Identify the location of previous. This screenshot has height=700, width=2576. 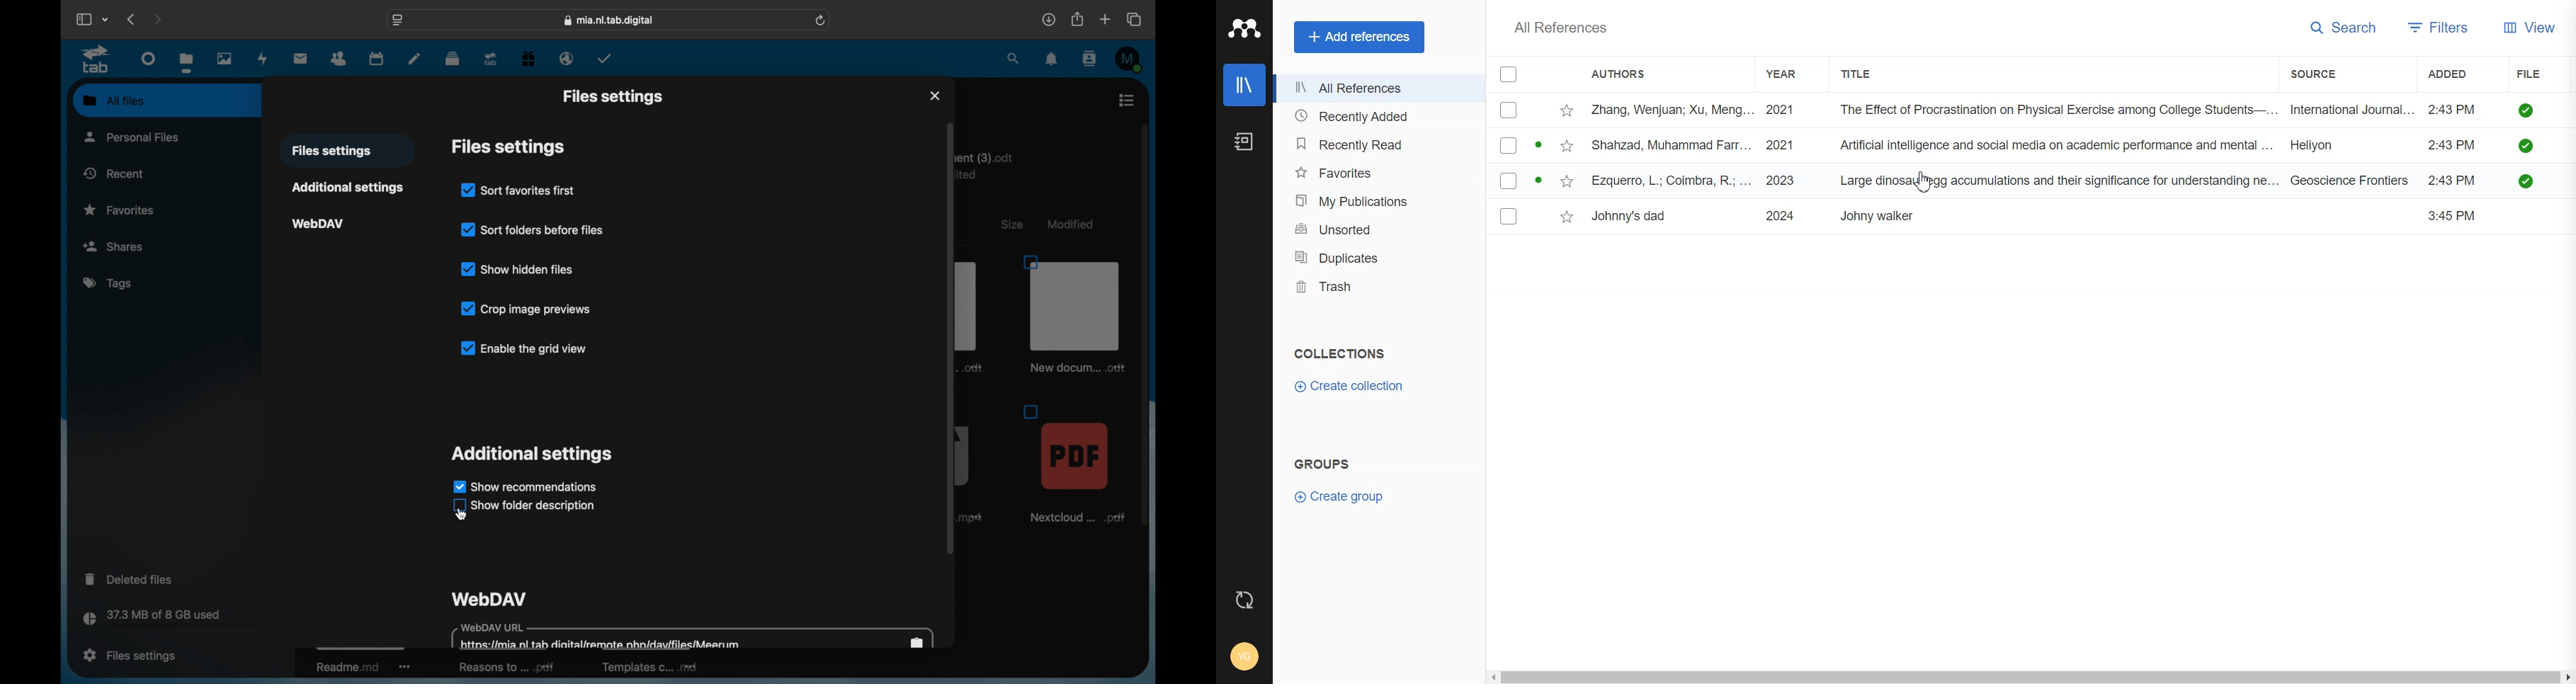
(132, 19).